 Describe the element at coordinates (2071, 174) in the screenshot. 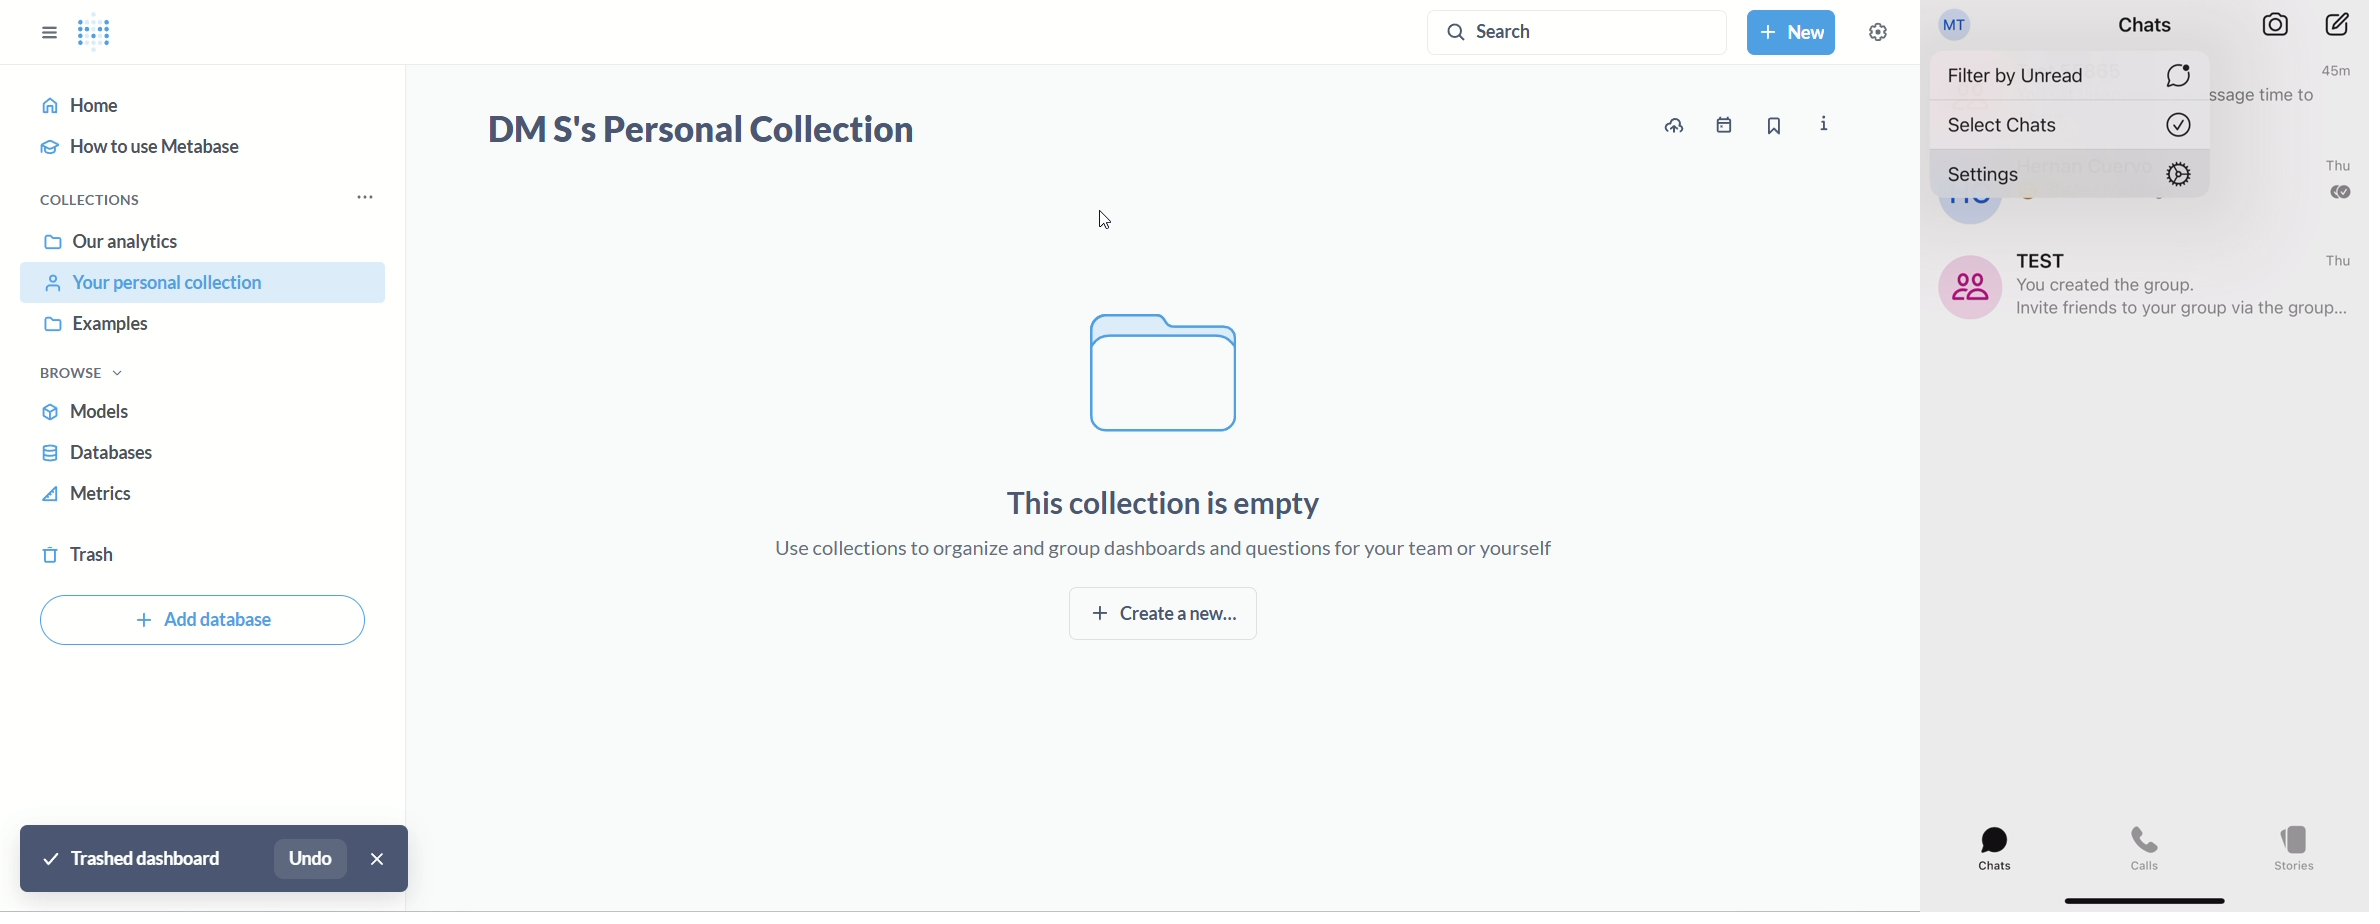

I see `settings selected` at that location.